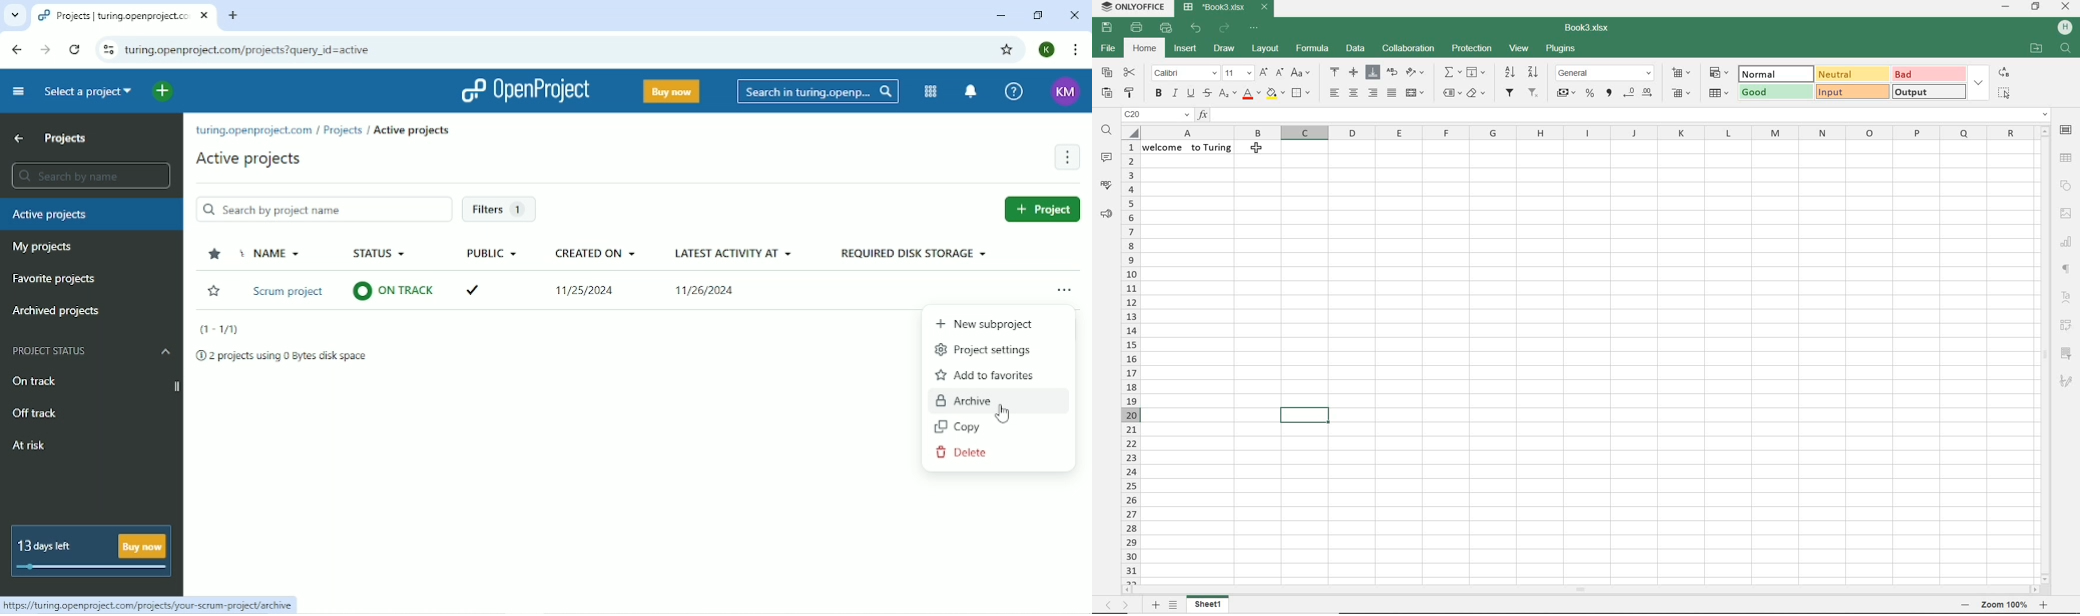 This screenshot has height=616, width=2100. Describe the element at coordinates (1017, 91) in the screenshot. I see `Help` at that location.